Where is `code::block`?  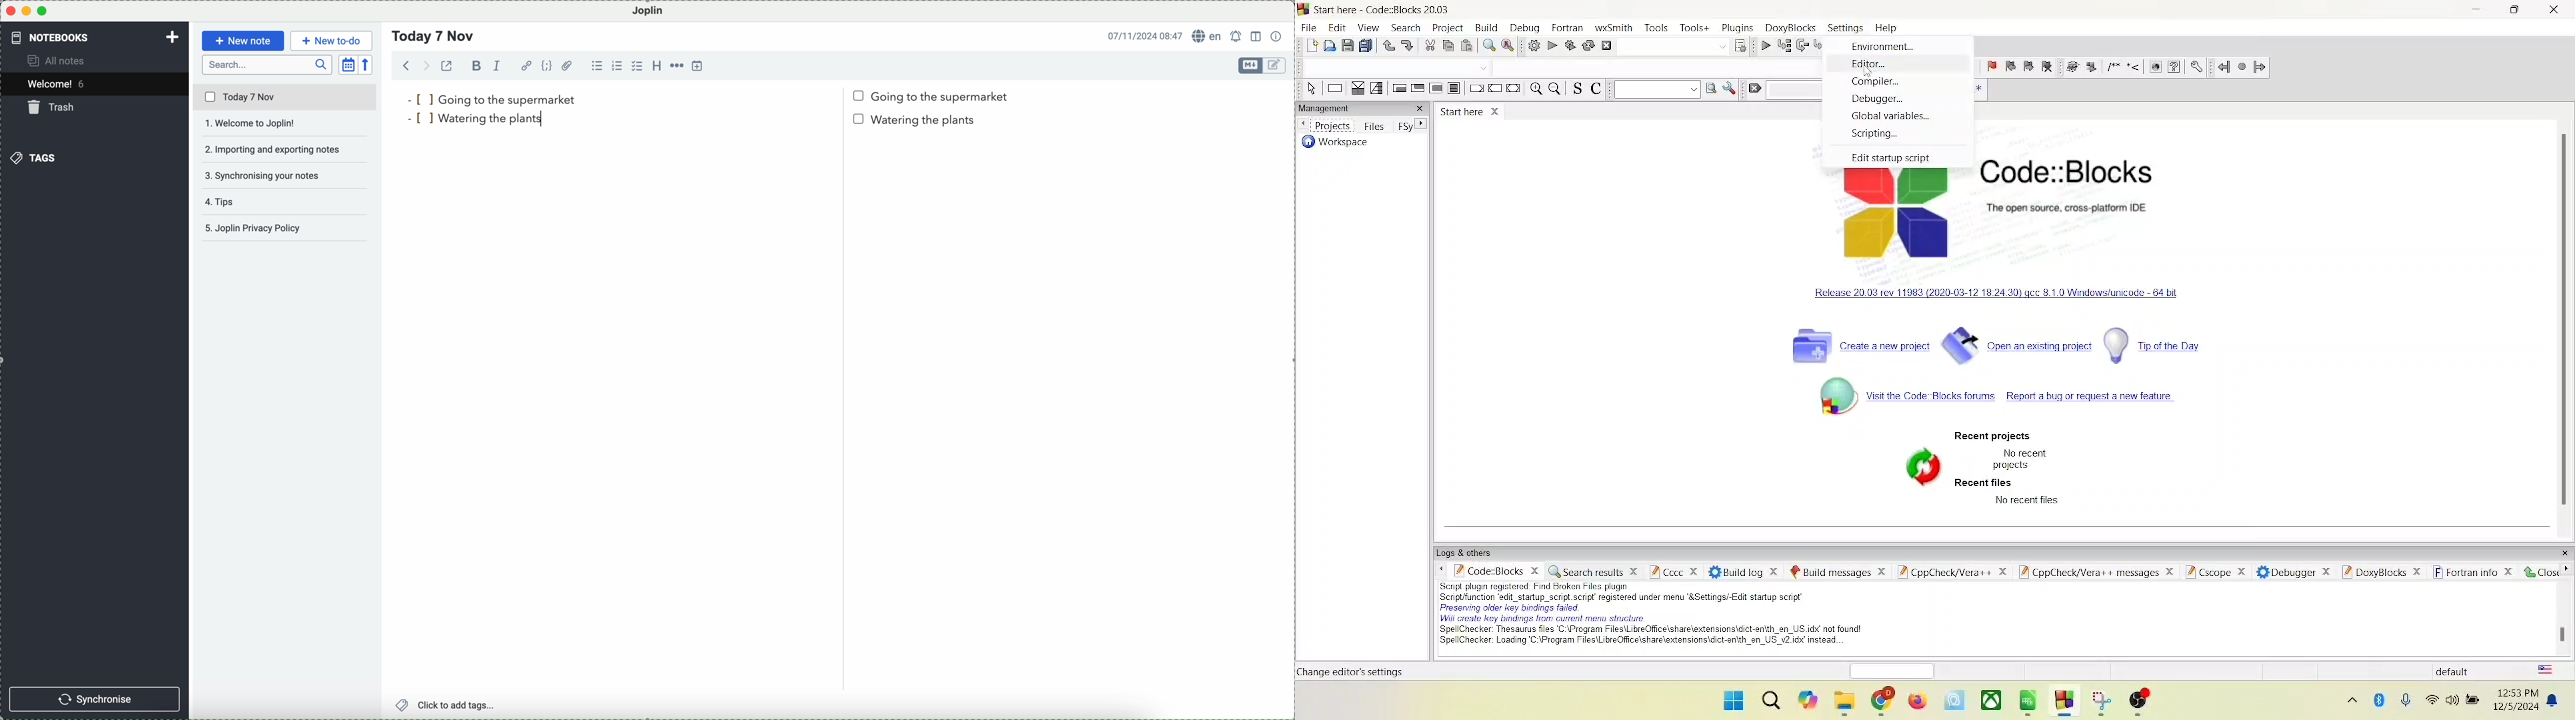
code::block is located at coordinates (1386, 8).